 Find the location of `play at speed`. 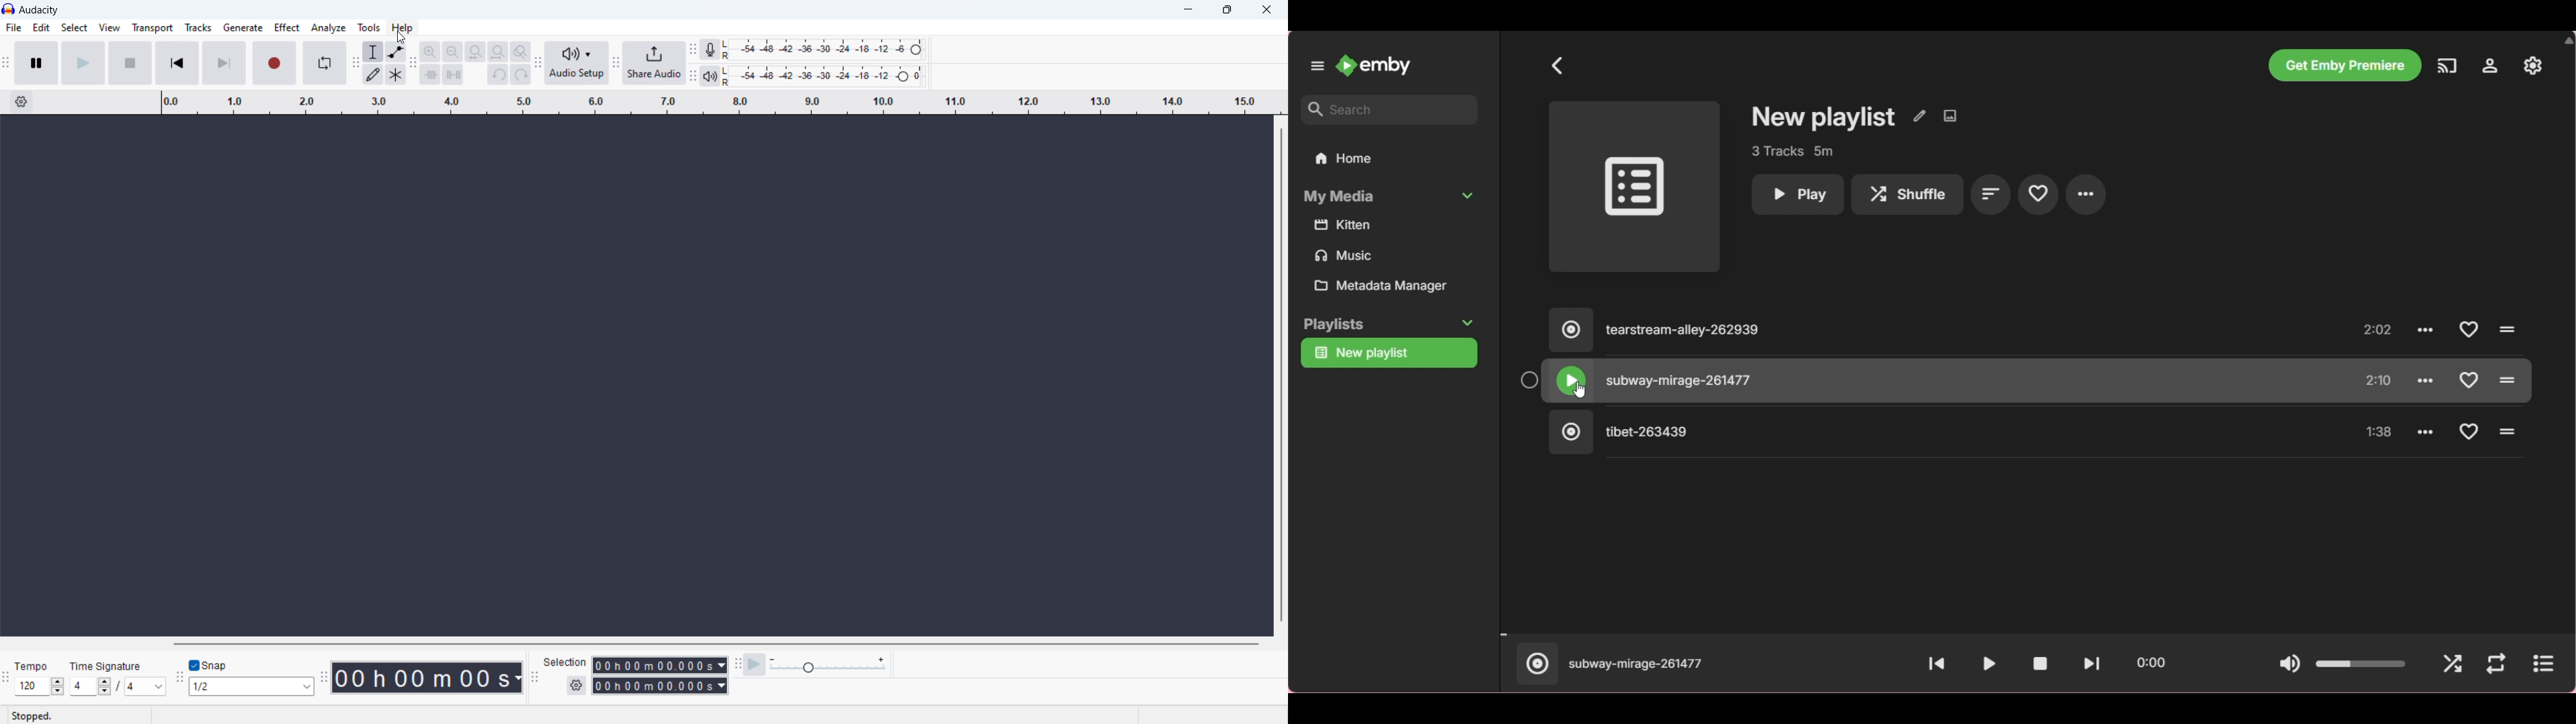

play at speed is located at coordinates (755, 664).